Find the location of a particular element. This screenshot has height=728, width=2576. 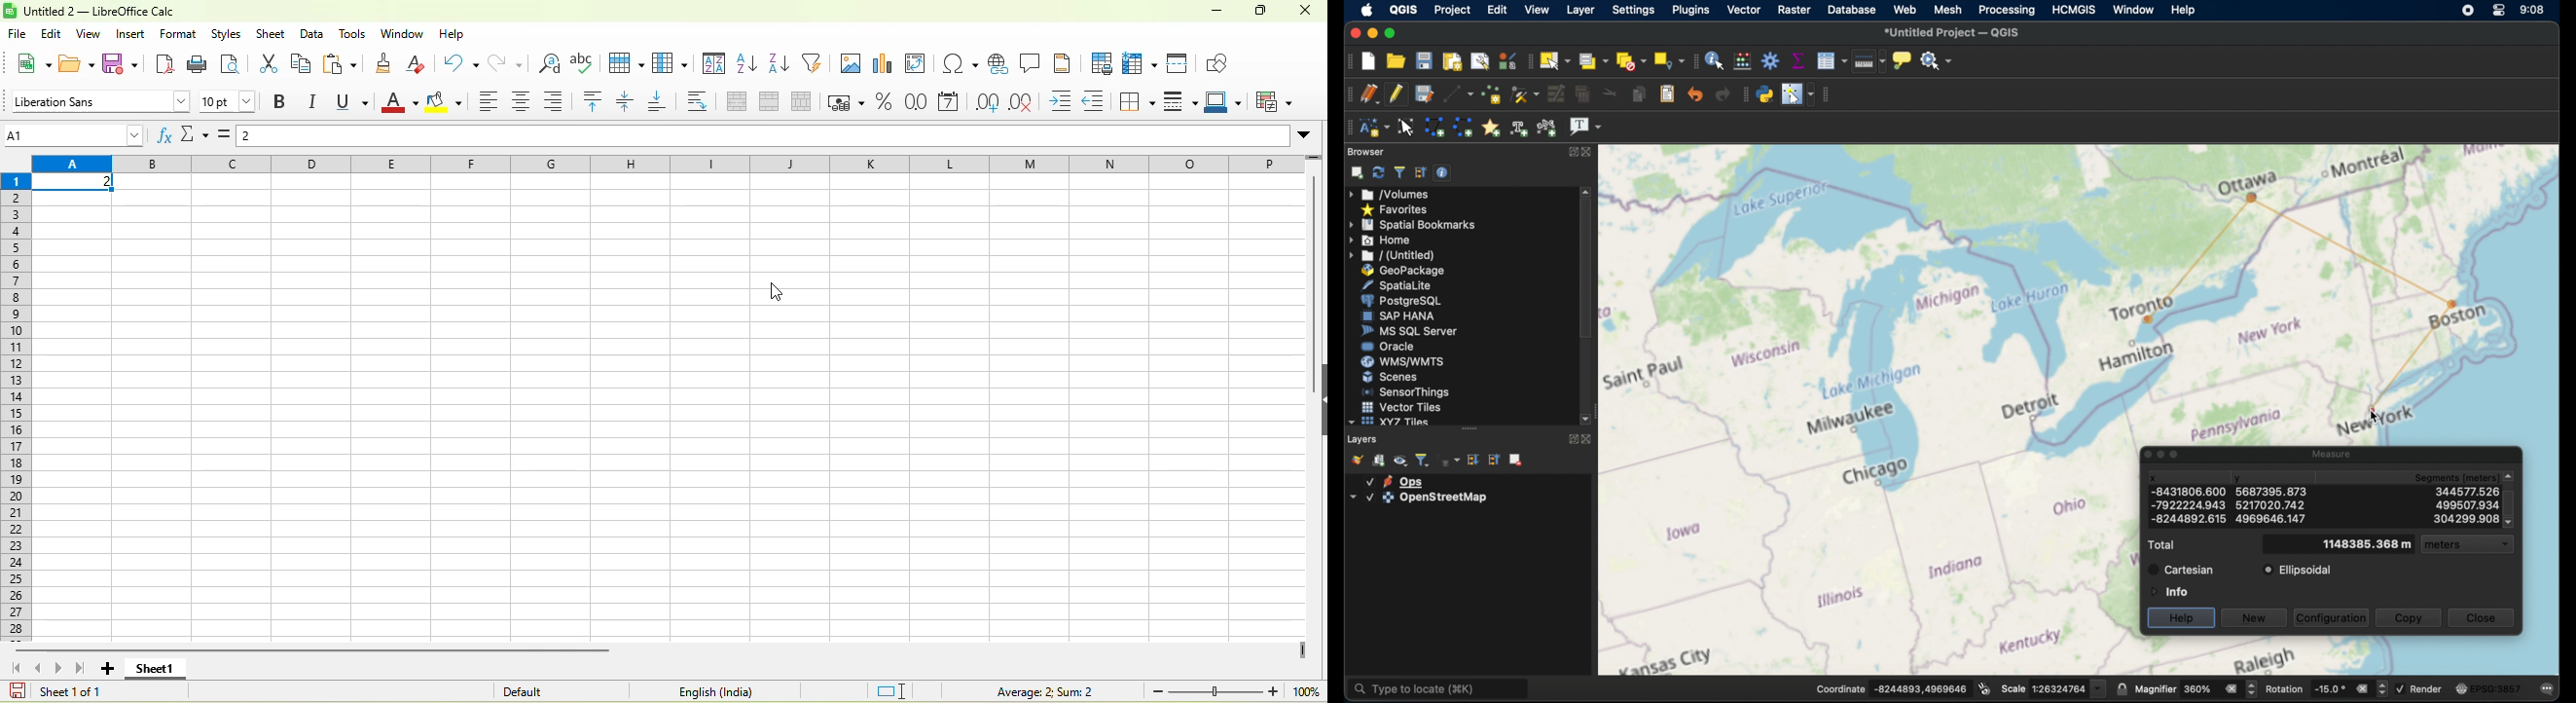

name box is located at coordinates (76, 134).